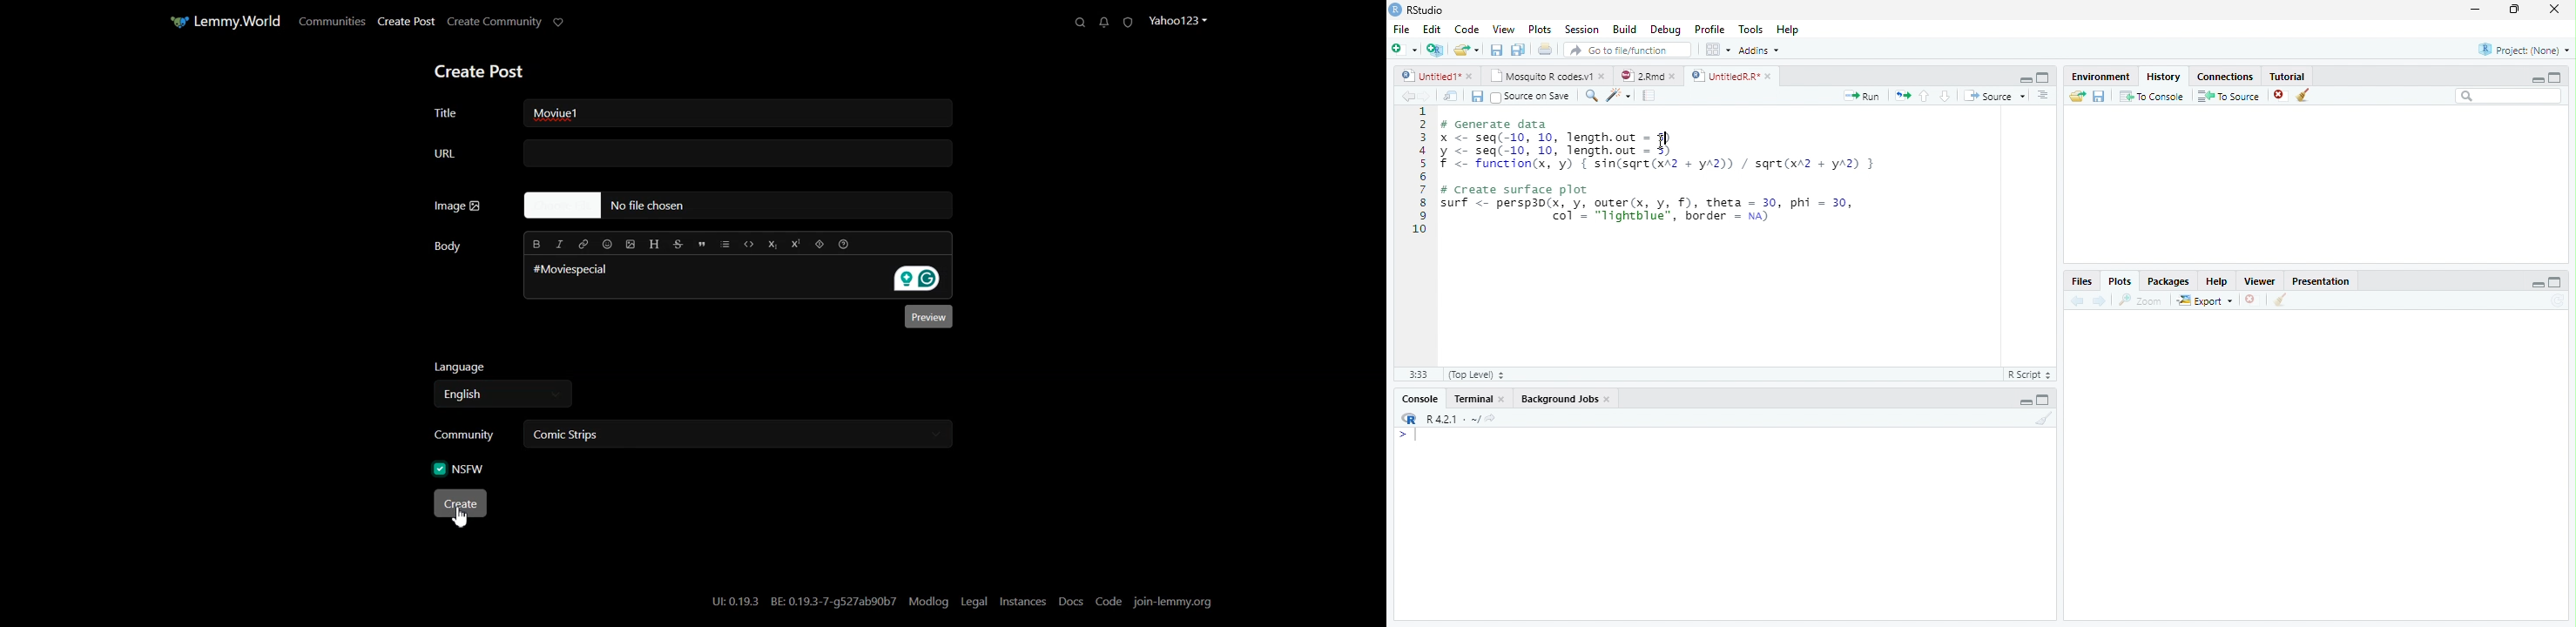 Image resolution: width=2576 pixels, height=644 pixels. Describe the element at coordinates (1431, 29) in the screenshot. I see `Edit` at that location.